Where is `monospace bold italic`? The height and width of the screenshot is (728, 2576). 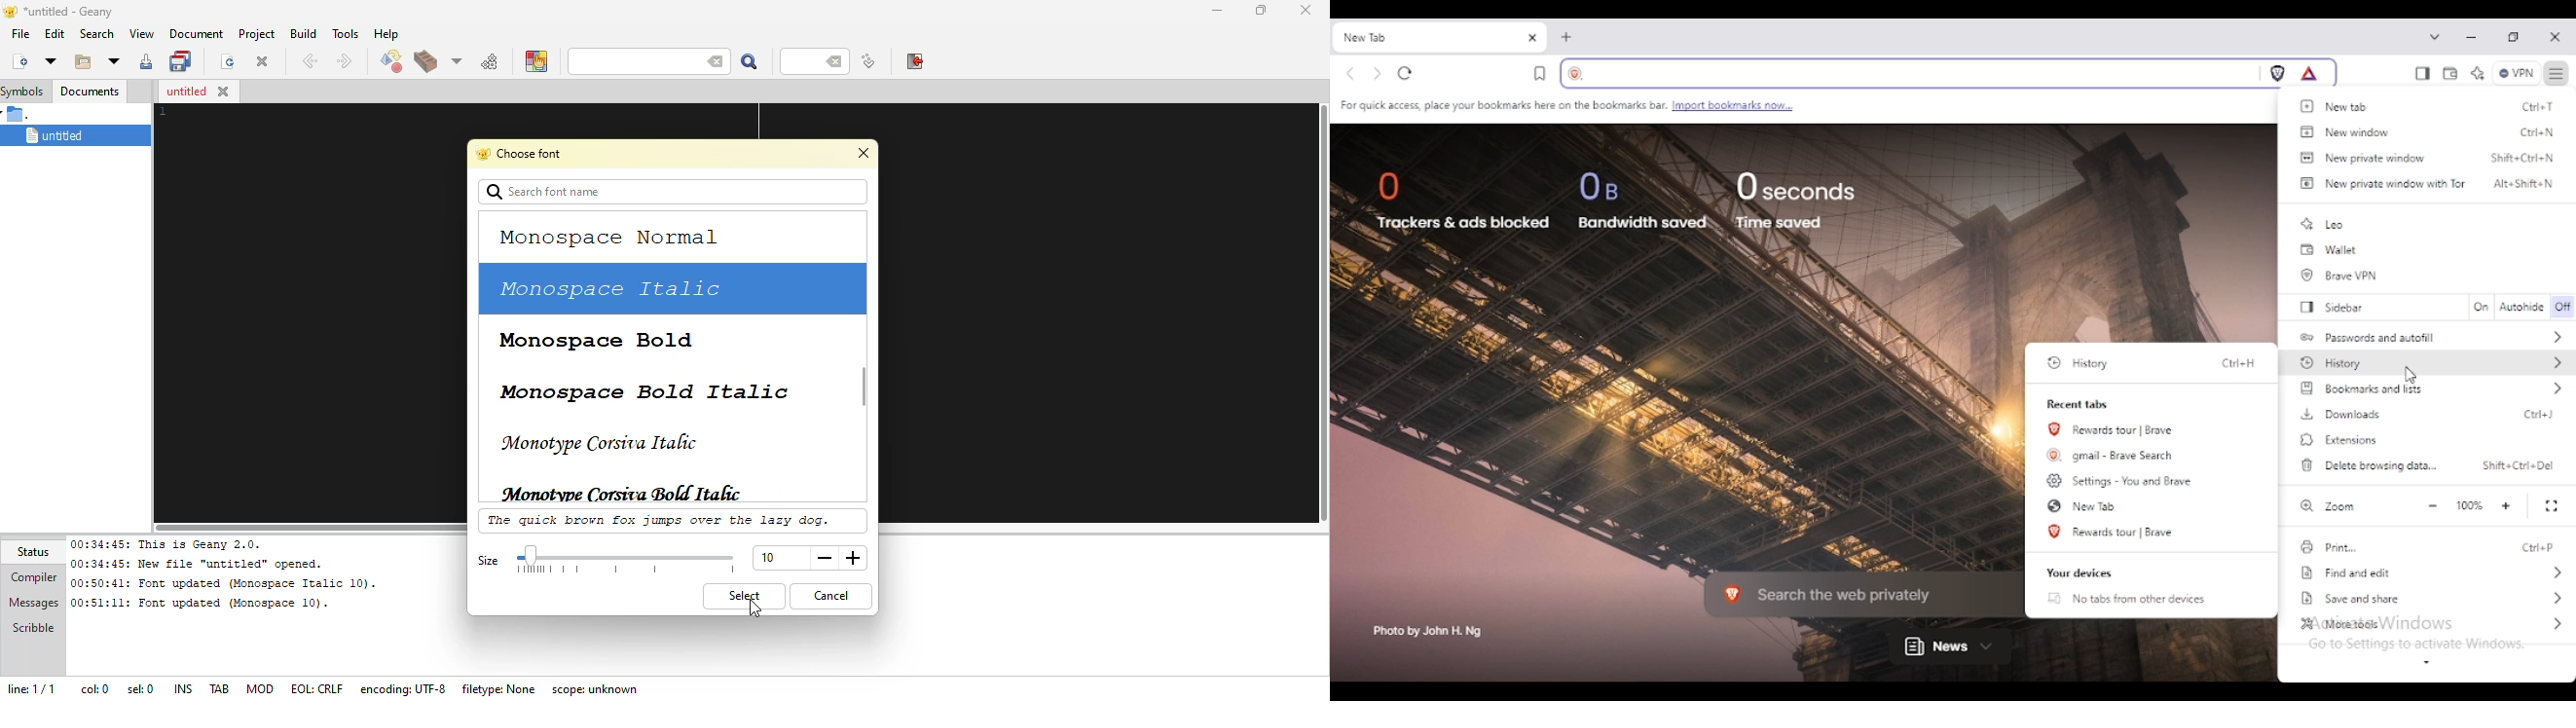 monospace bold italic is located at coordinates (644, 391).